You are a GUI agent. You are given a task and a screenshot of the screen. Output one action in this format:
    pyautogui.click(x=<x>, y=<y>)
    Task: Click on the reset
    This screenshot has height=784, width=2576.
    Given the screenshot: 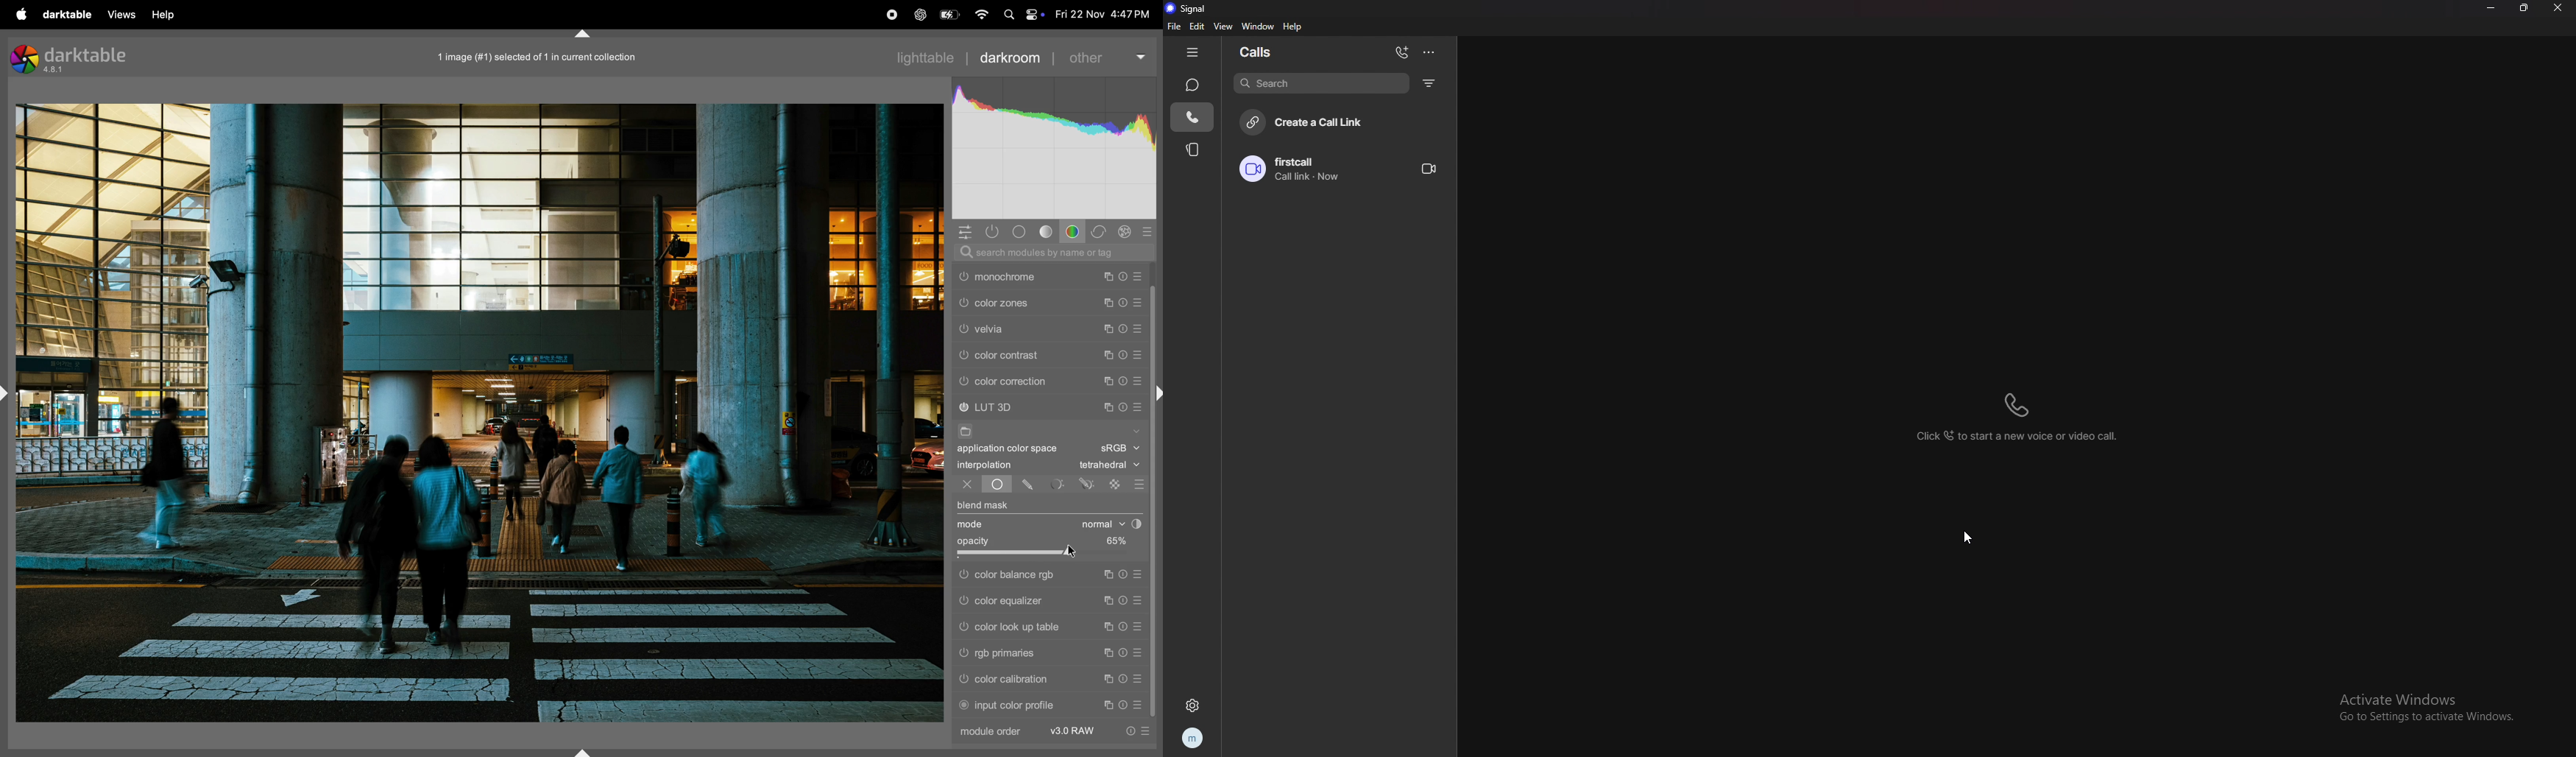 What is the action you would take?
    pyautogui.click(x=1123, y=326)
    